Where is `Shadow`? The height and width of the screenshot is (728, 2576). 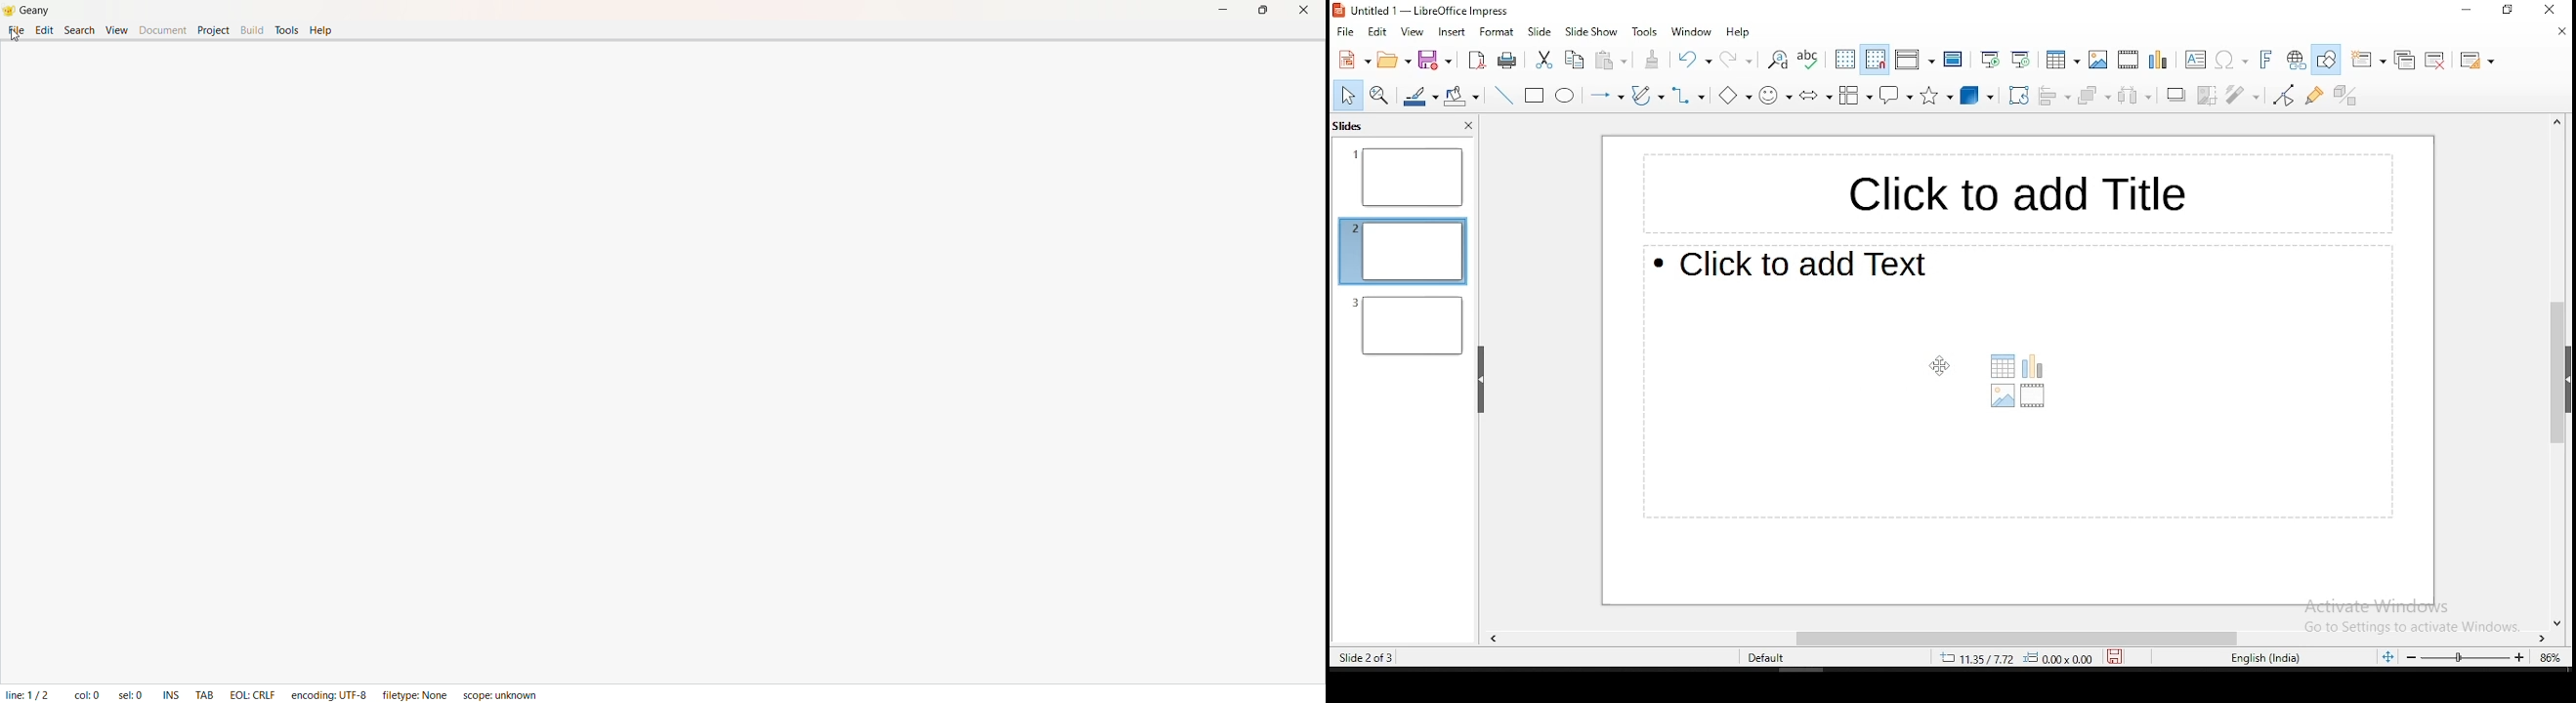 Shadow is located at coordinates (2176, 94).